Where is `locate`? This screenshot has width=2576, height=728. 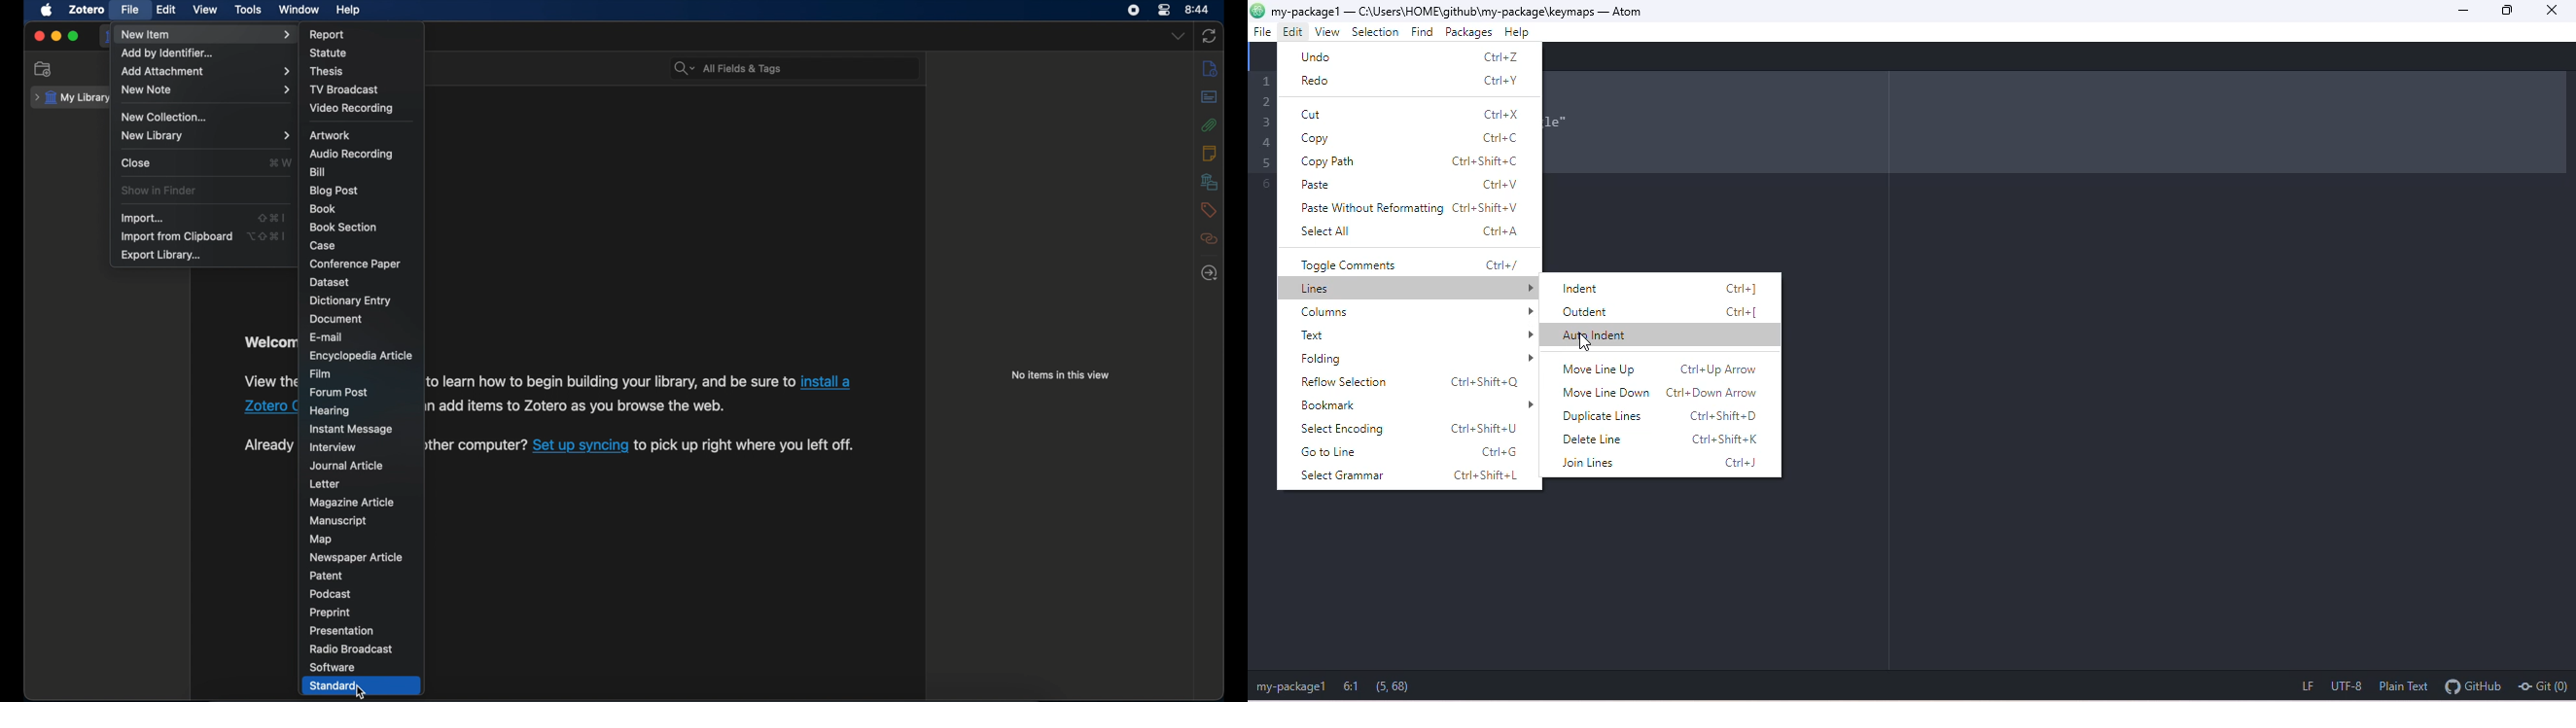
locate is located at coordinates (1209, 274).